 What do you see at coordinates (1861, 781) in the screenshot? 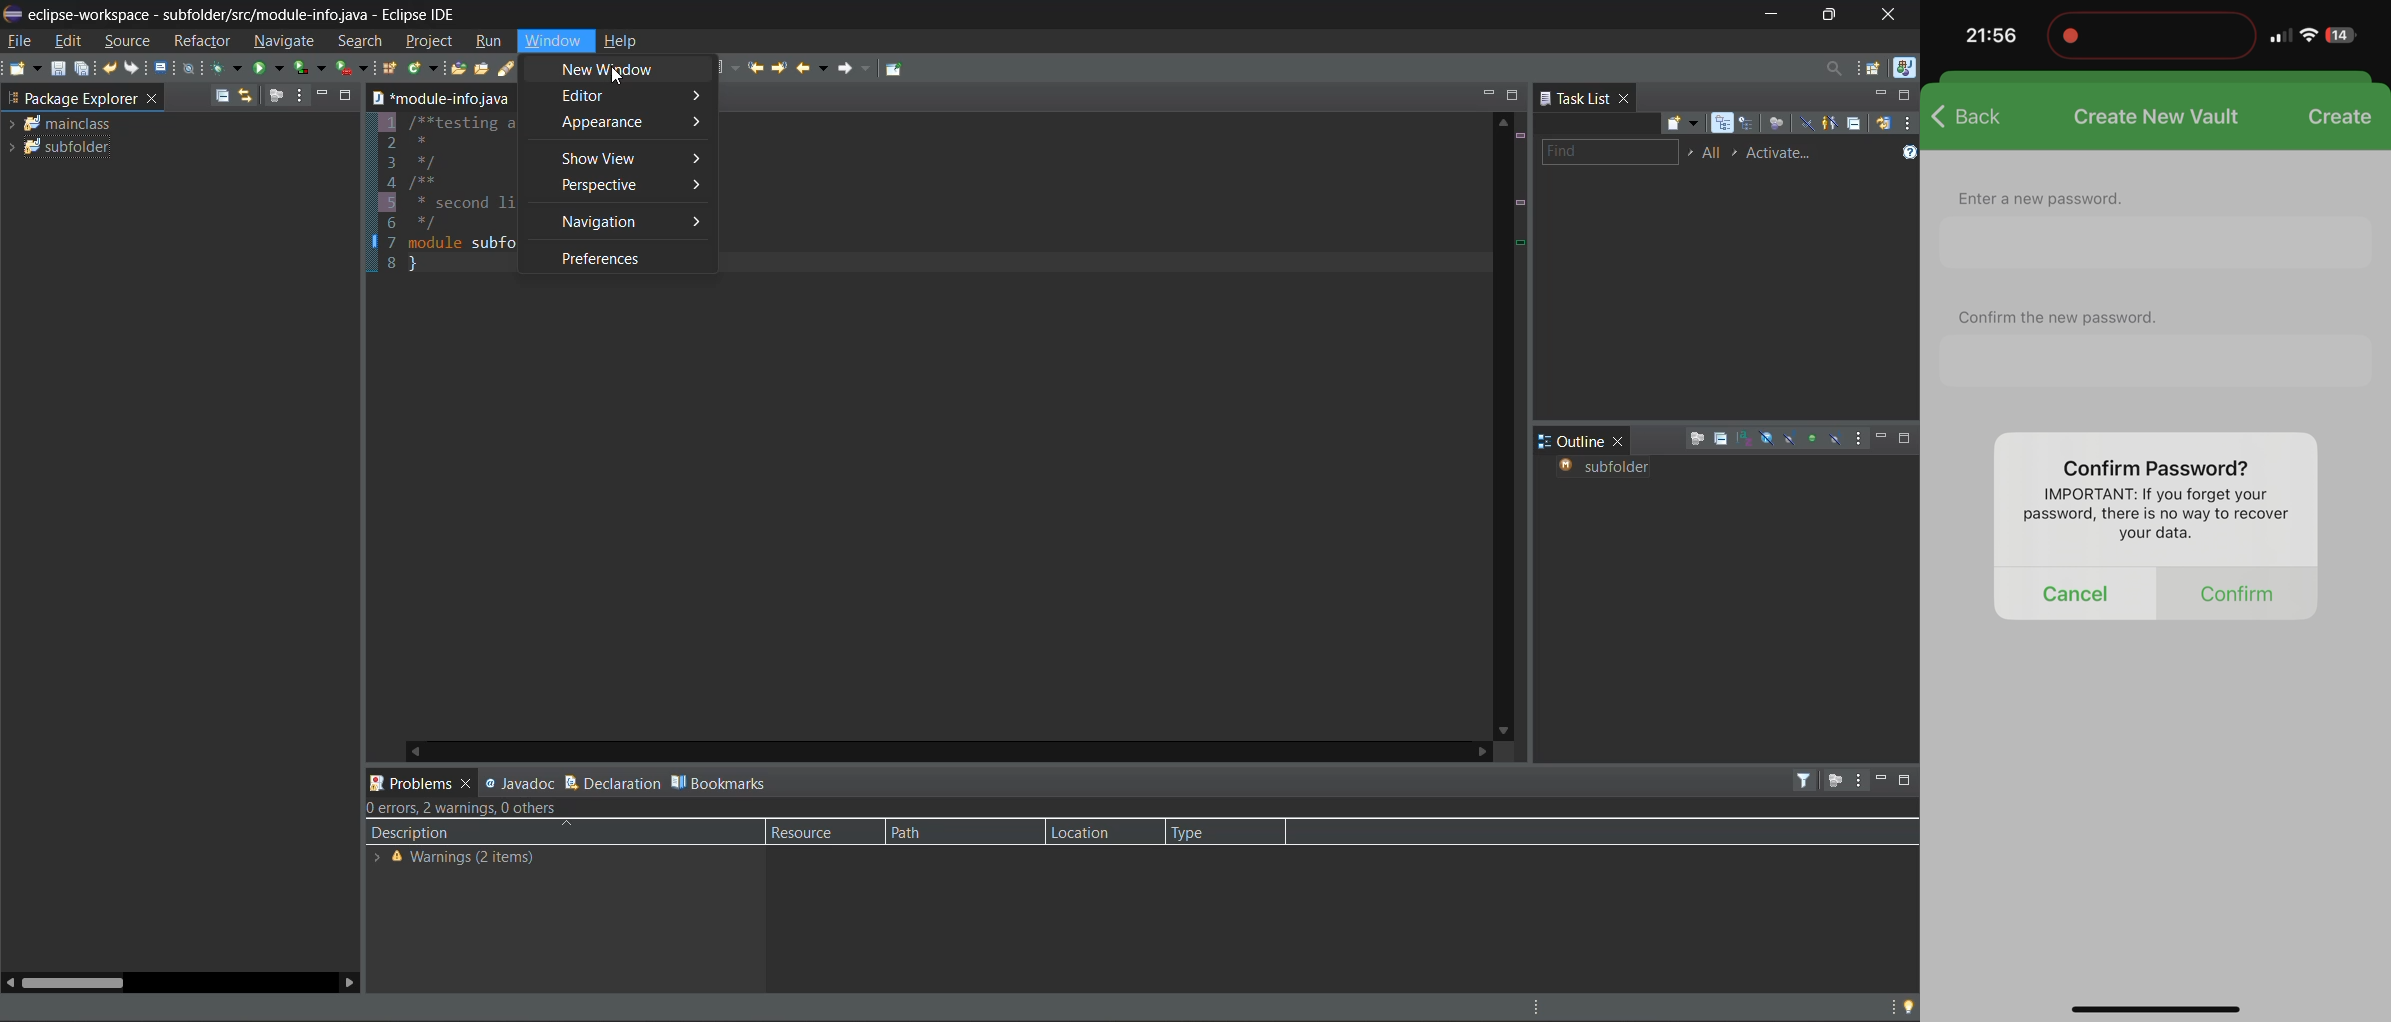
I see `view menu` at bounding box center [1861, 781].